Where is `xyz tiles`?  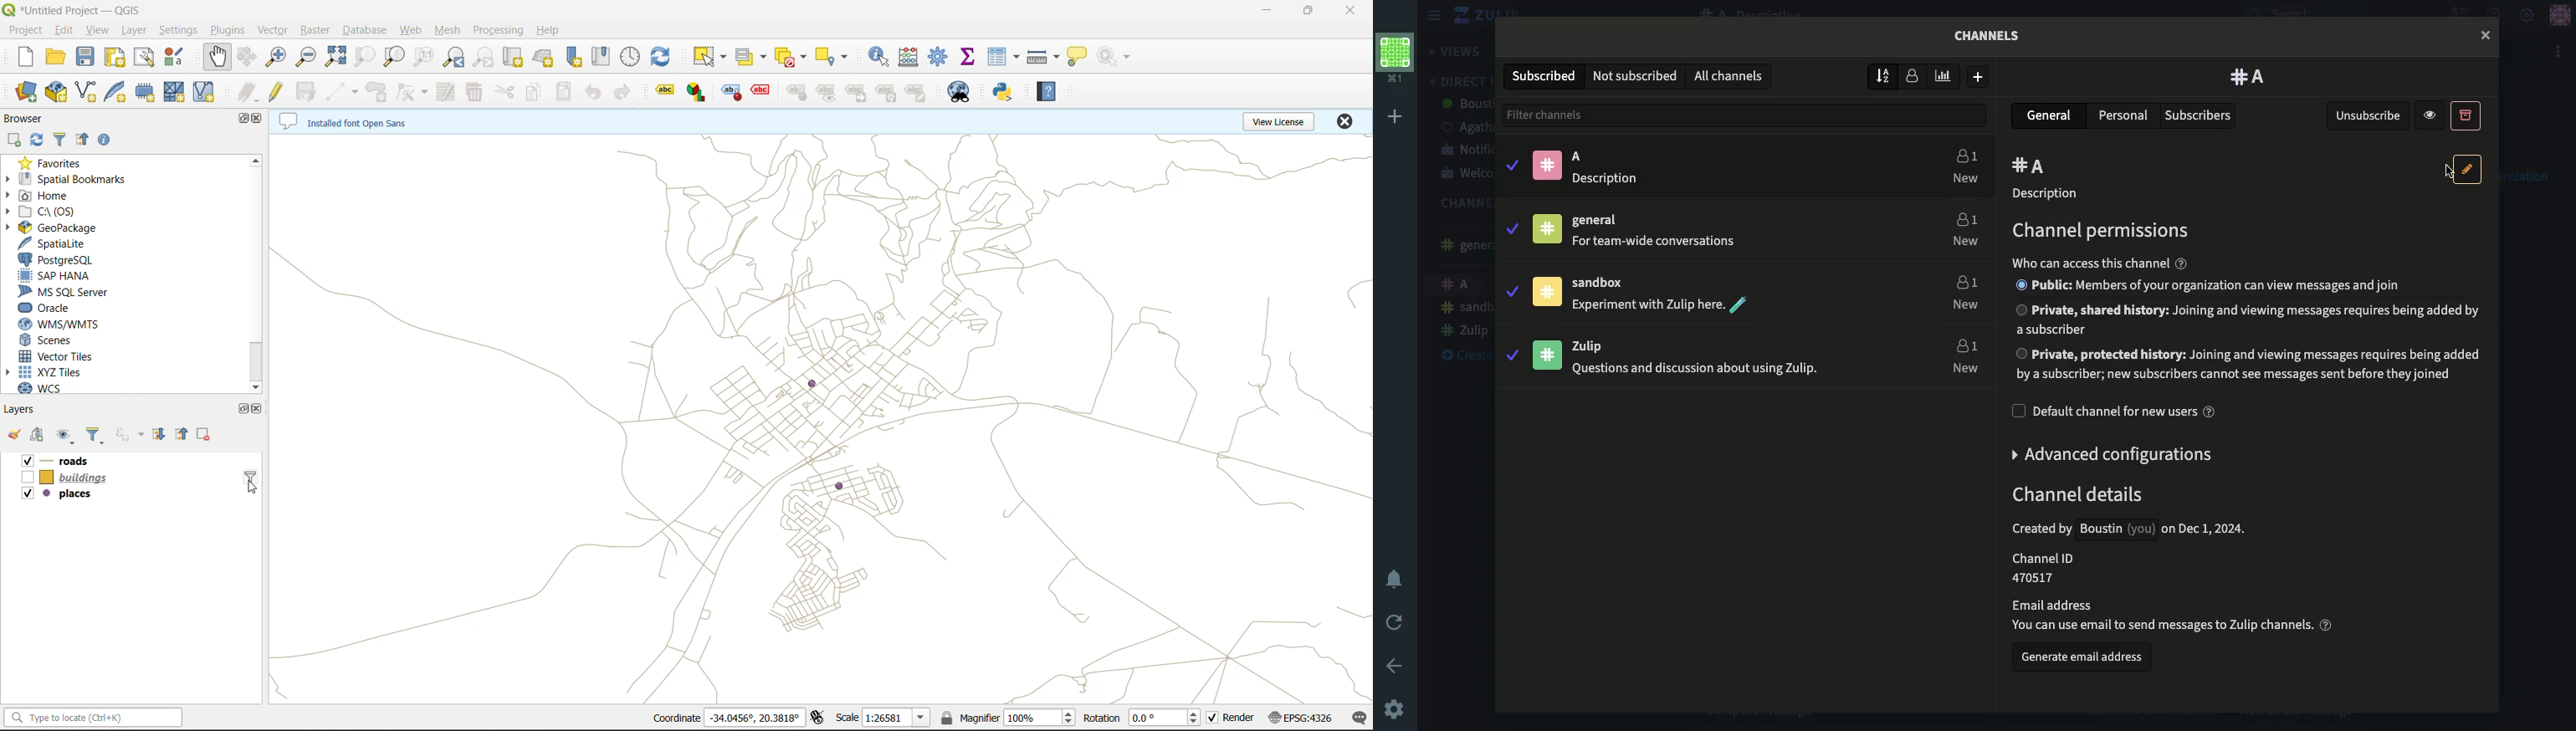 xyz tiles is located at coordinates (47, 372).